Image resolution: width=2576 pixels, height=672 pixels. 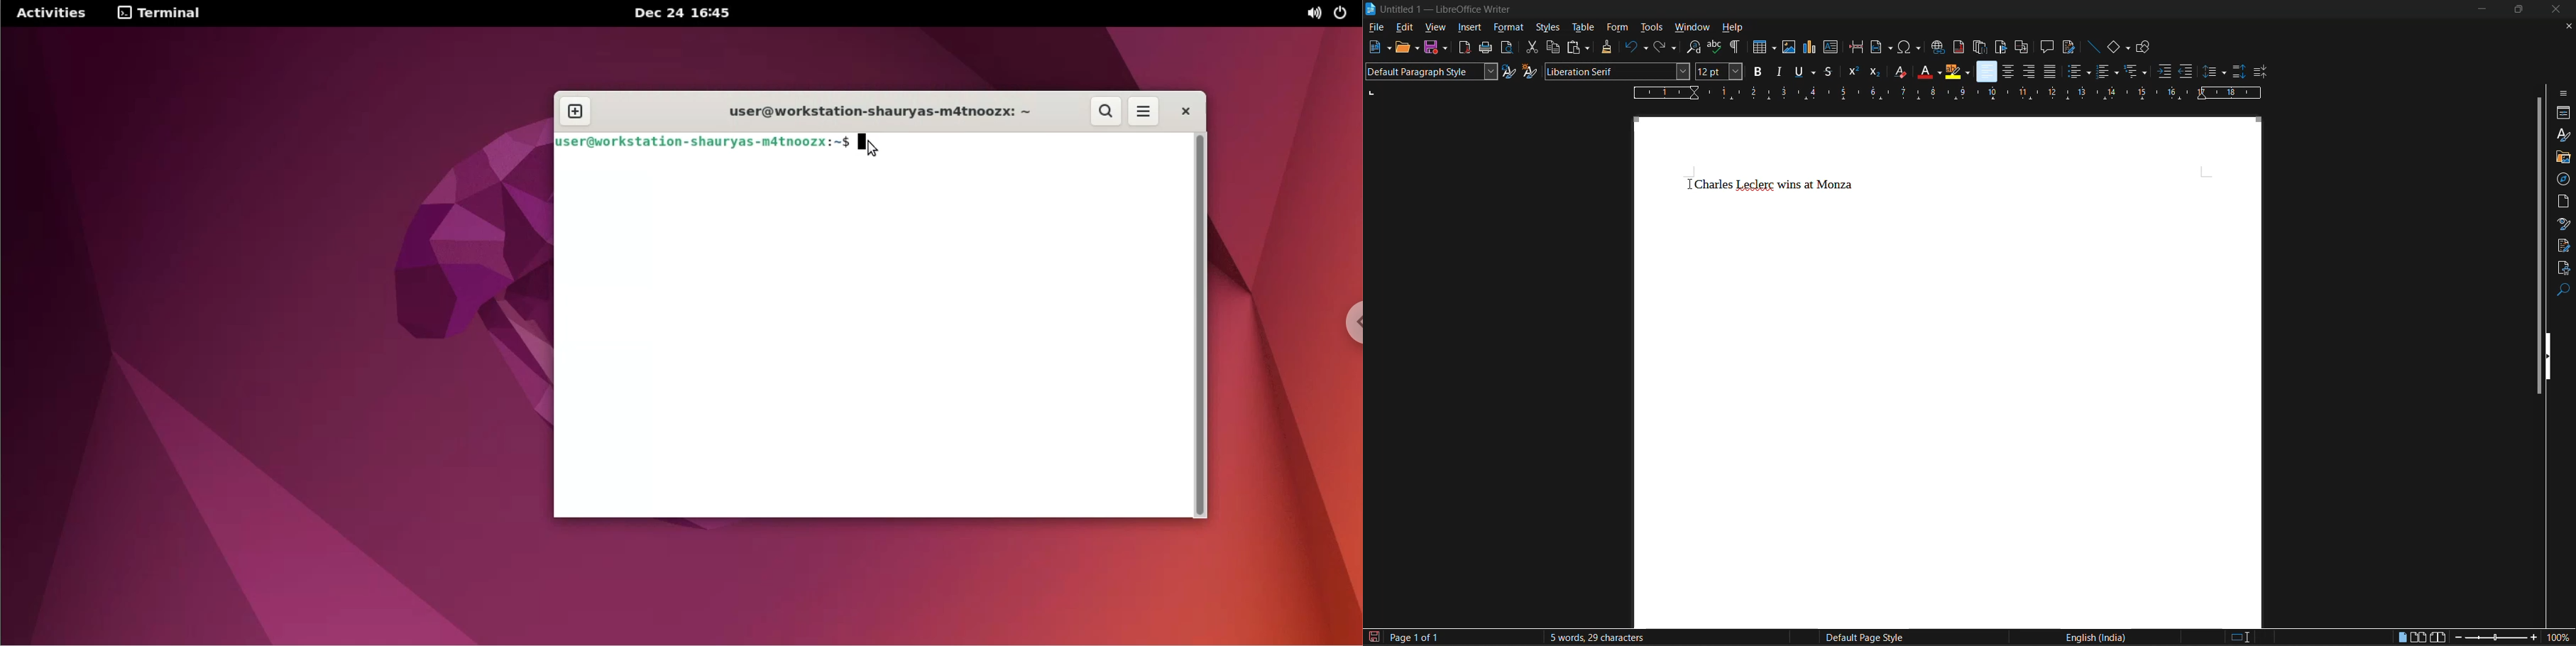 I want to click on superscipt, so click(x=1852, y=72).